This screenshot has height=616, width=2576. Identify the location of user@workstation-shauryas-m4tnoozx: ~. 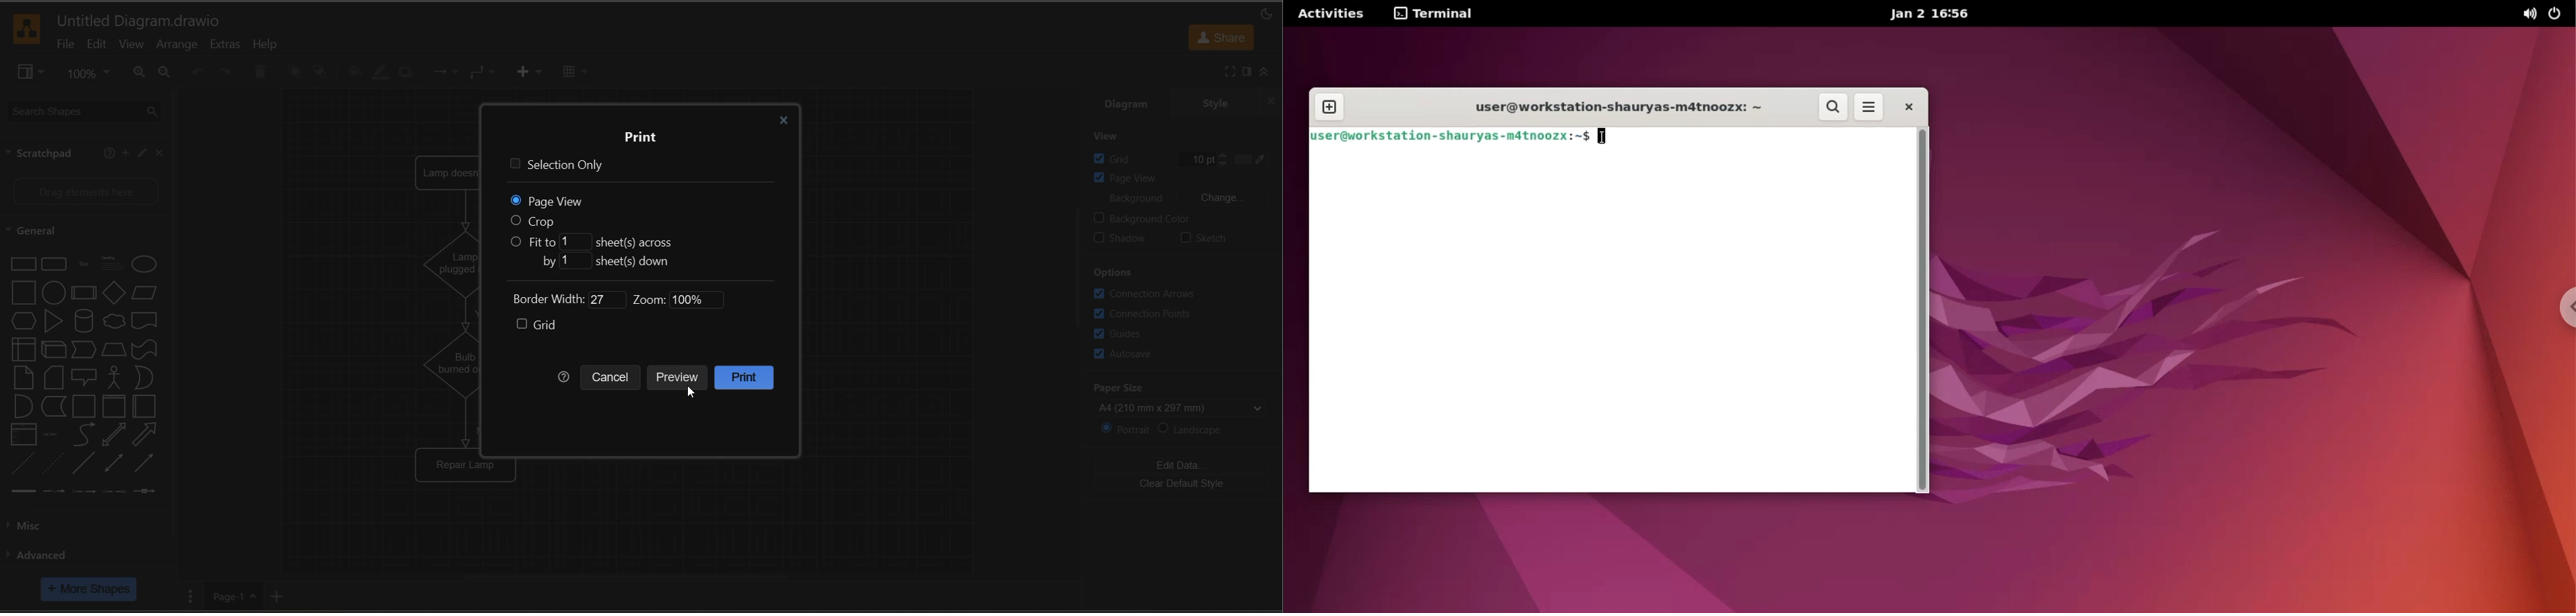
(1614, 108).